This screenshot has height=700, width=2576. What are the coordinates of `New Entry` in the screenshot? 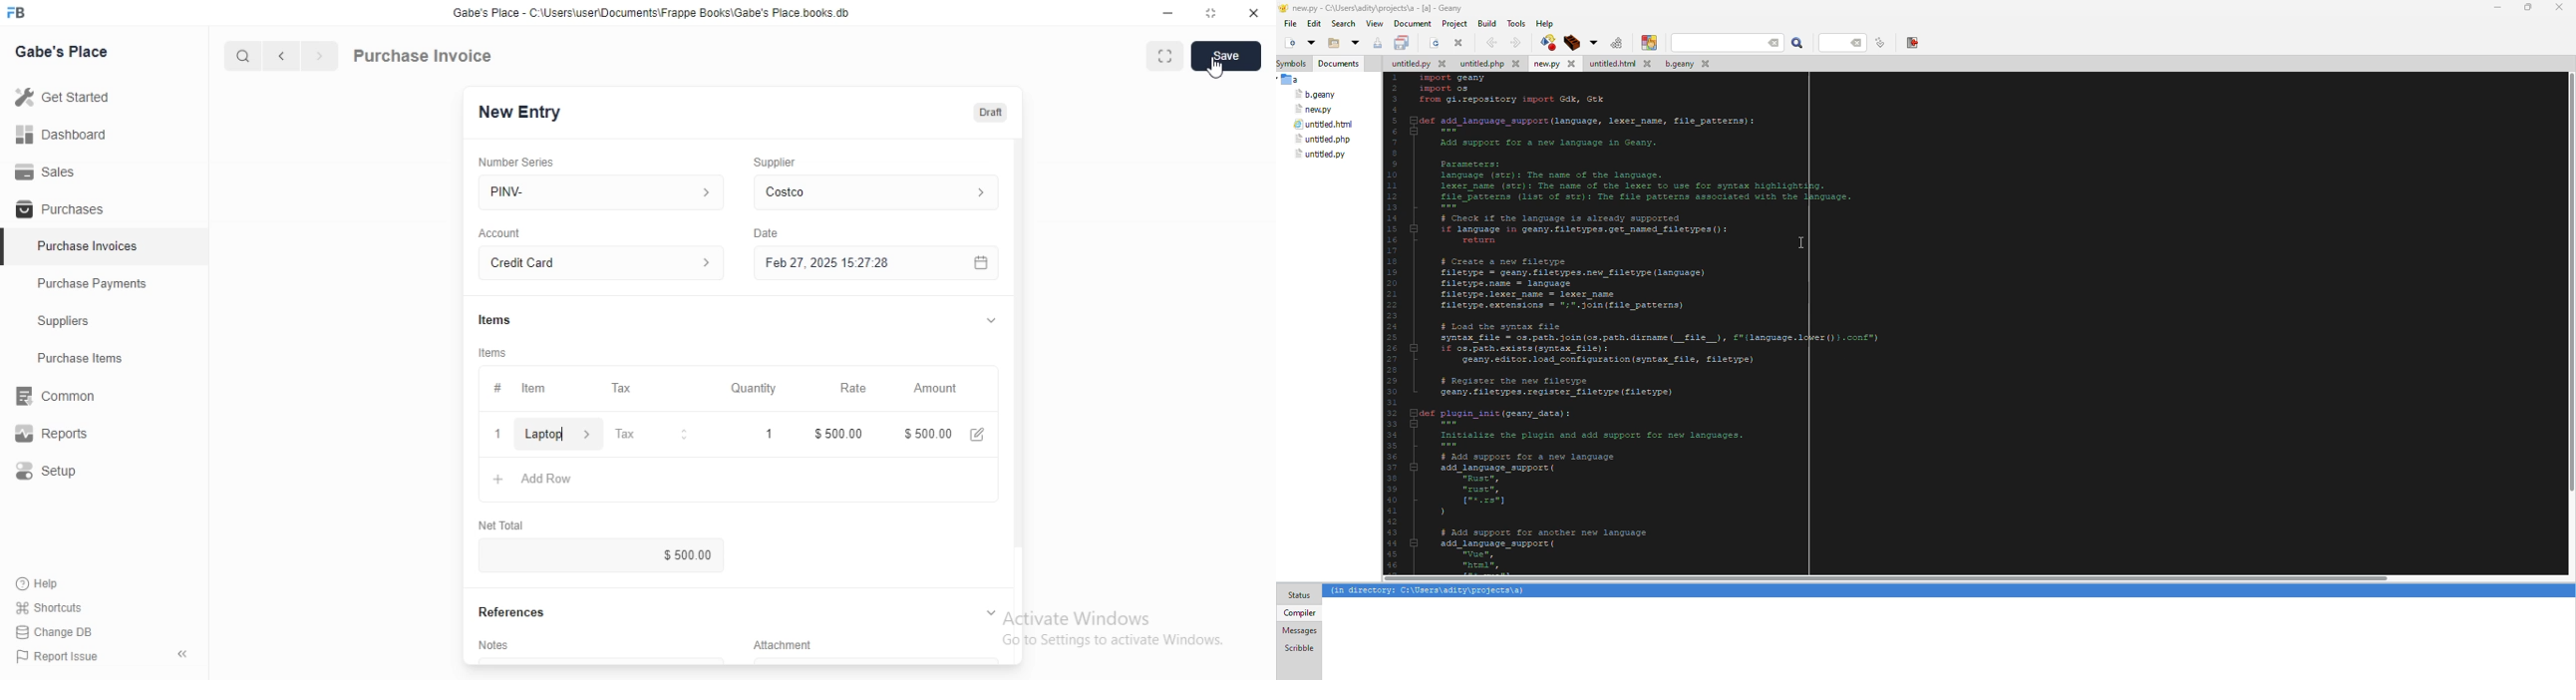 It's located at (520, 113).